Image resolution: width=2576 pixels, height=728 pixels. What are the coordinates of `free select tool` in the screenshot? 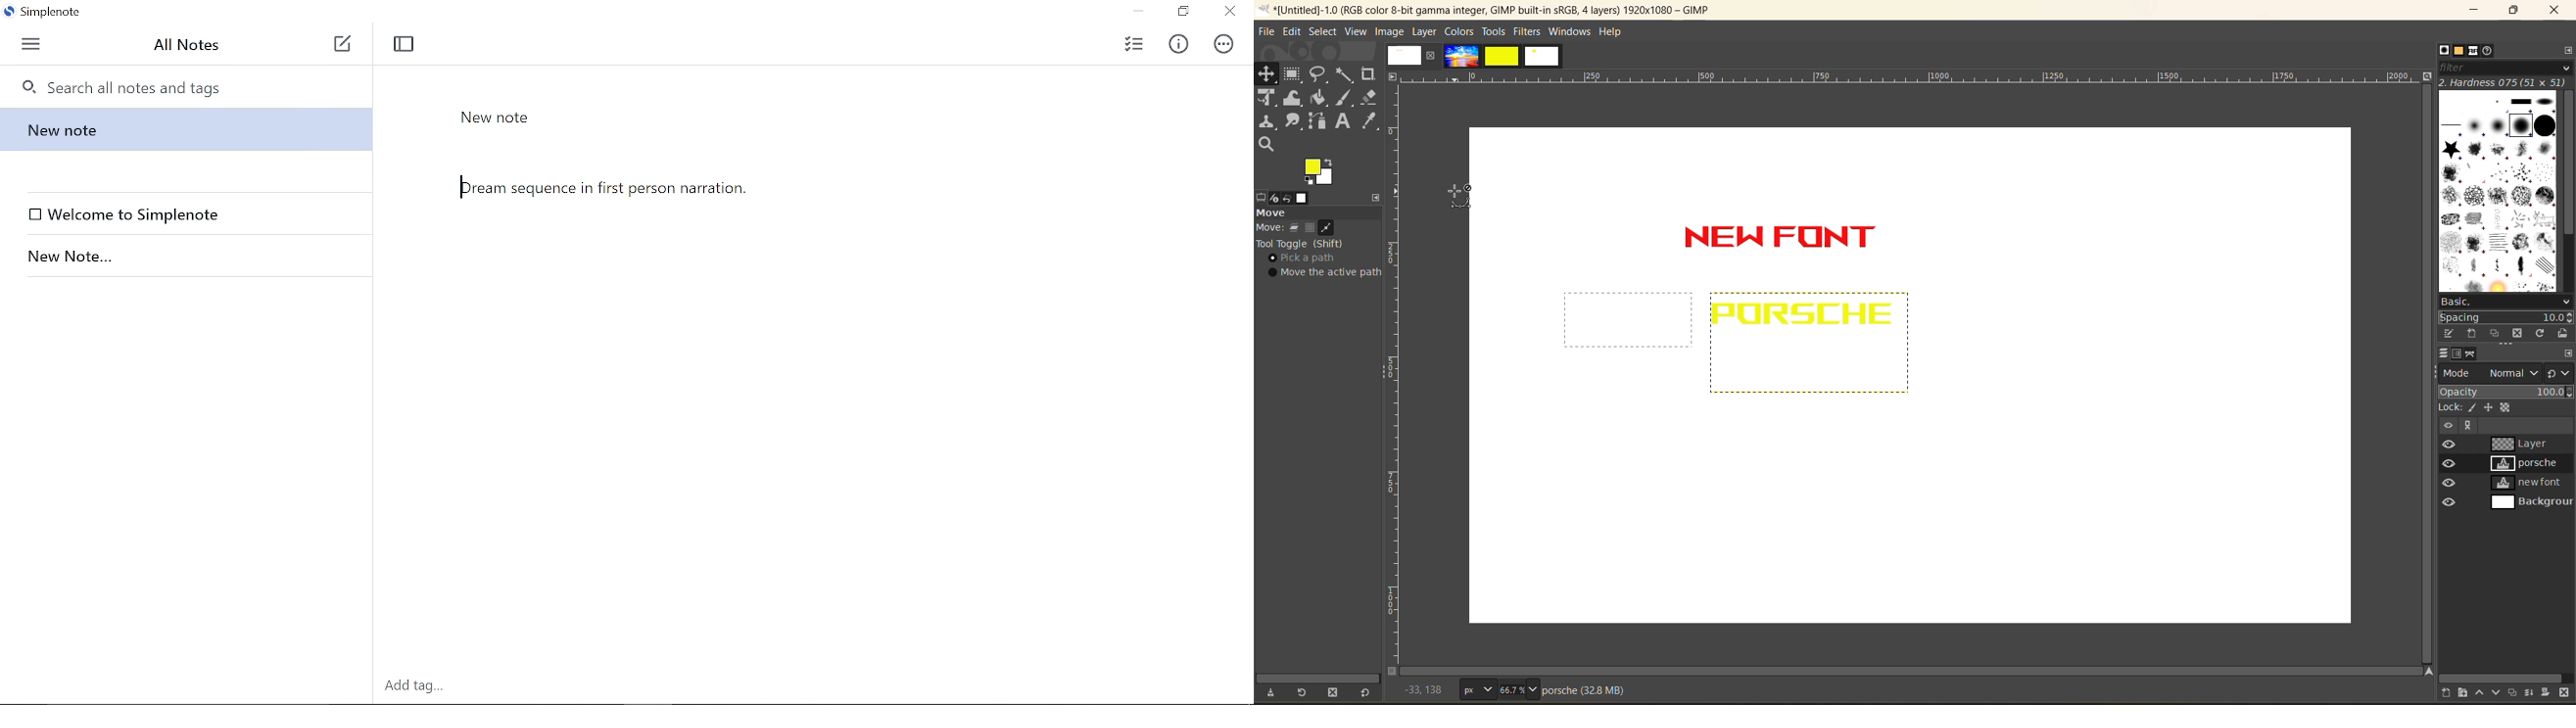 It's located at (1319, 75).